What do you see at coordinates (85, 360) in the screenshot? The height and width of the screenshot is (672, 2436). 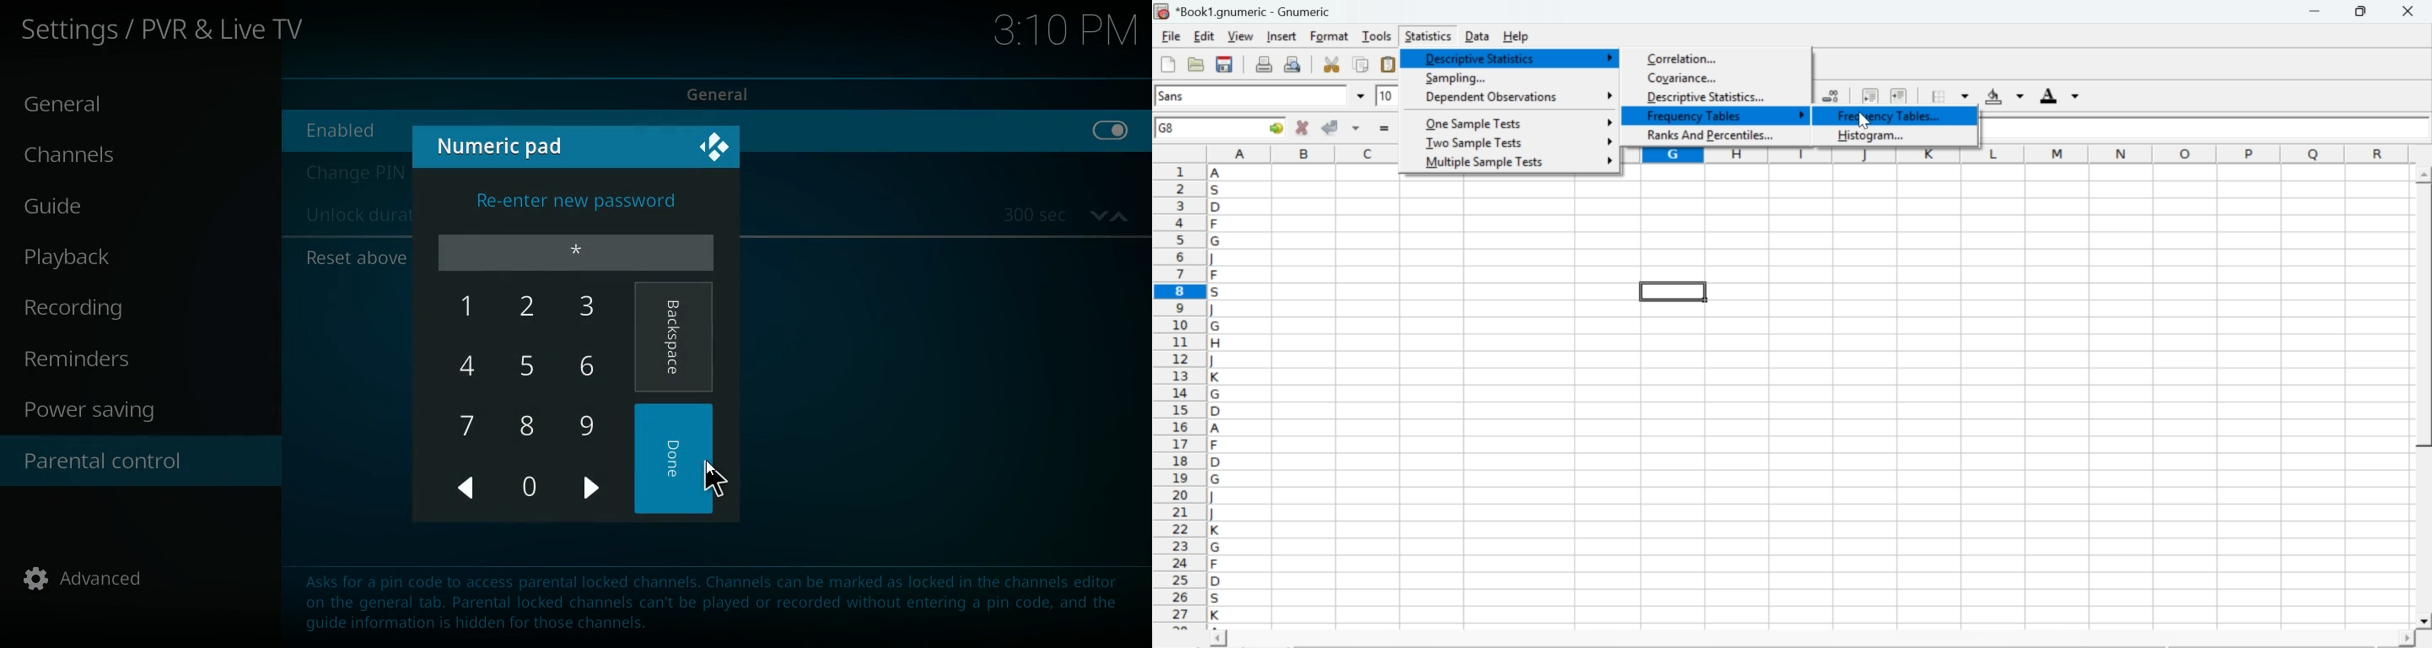 I see `reminders` at bounding box center [85, 360].